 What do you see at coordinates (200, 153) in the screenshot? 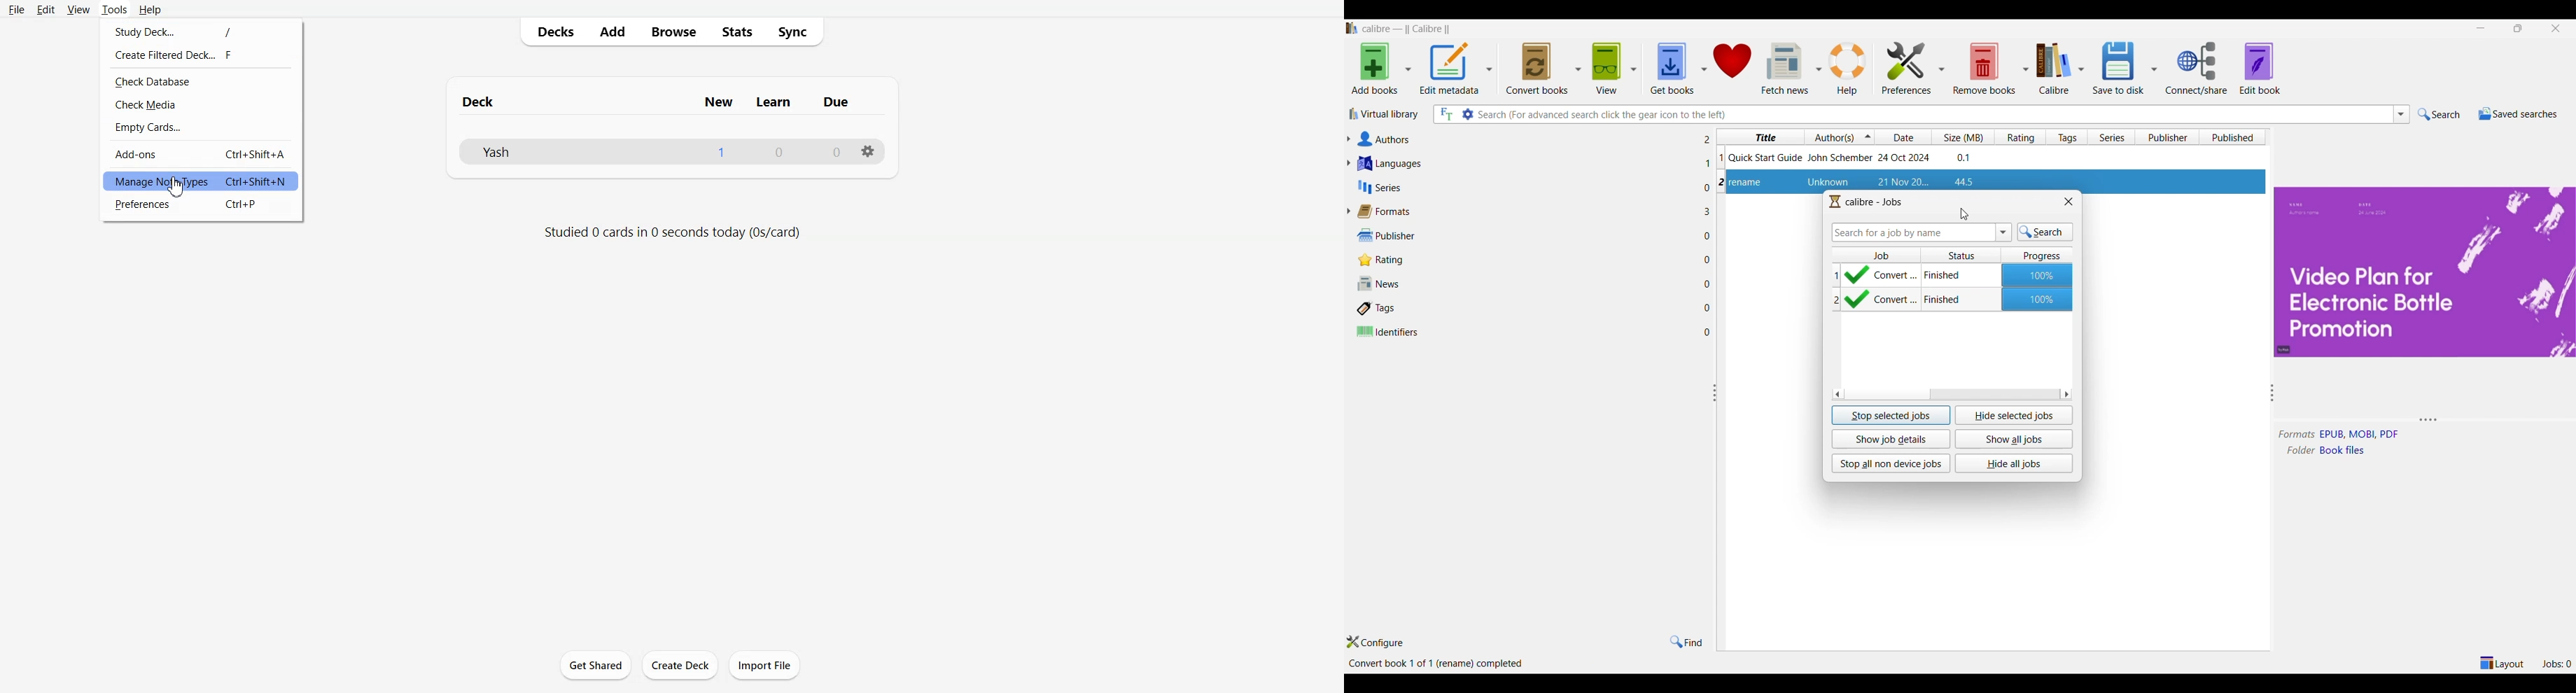
I see `Add-ons` at bounding box center [200, 153].